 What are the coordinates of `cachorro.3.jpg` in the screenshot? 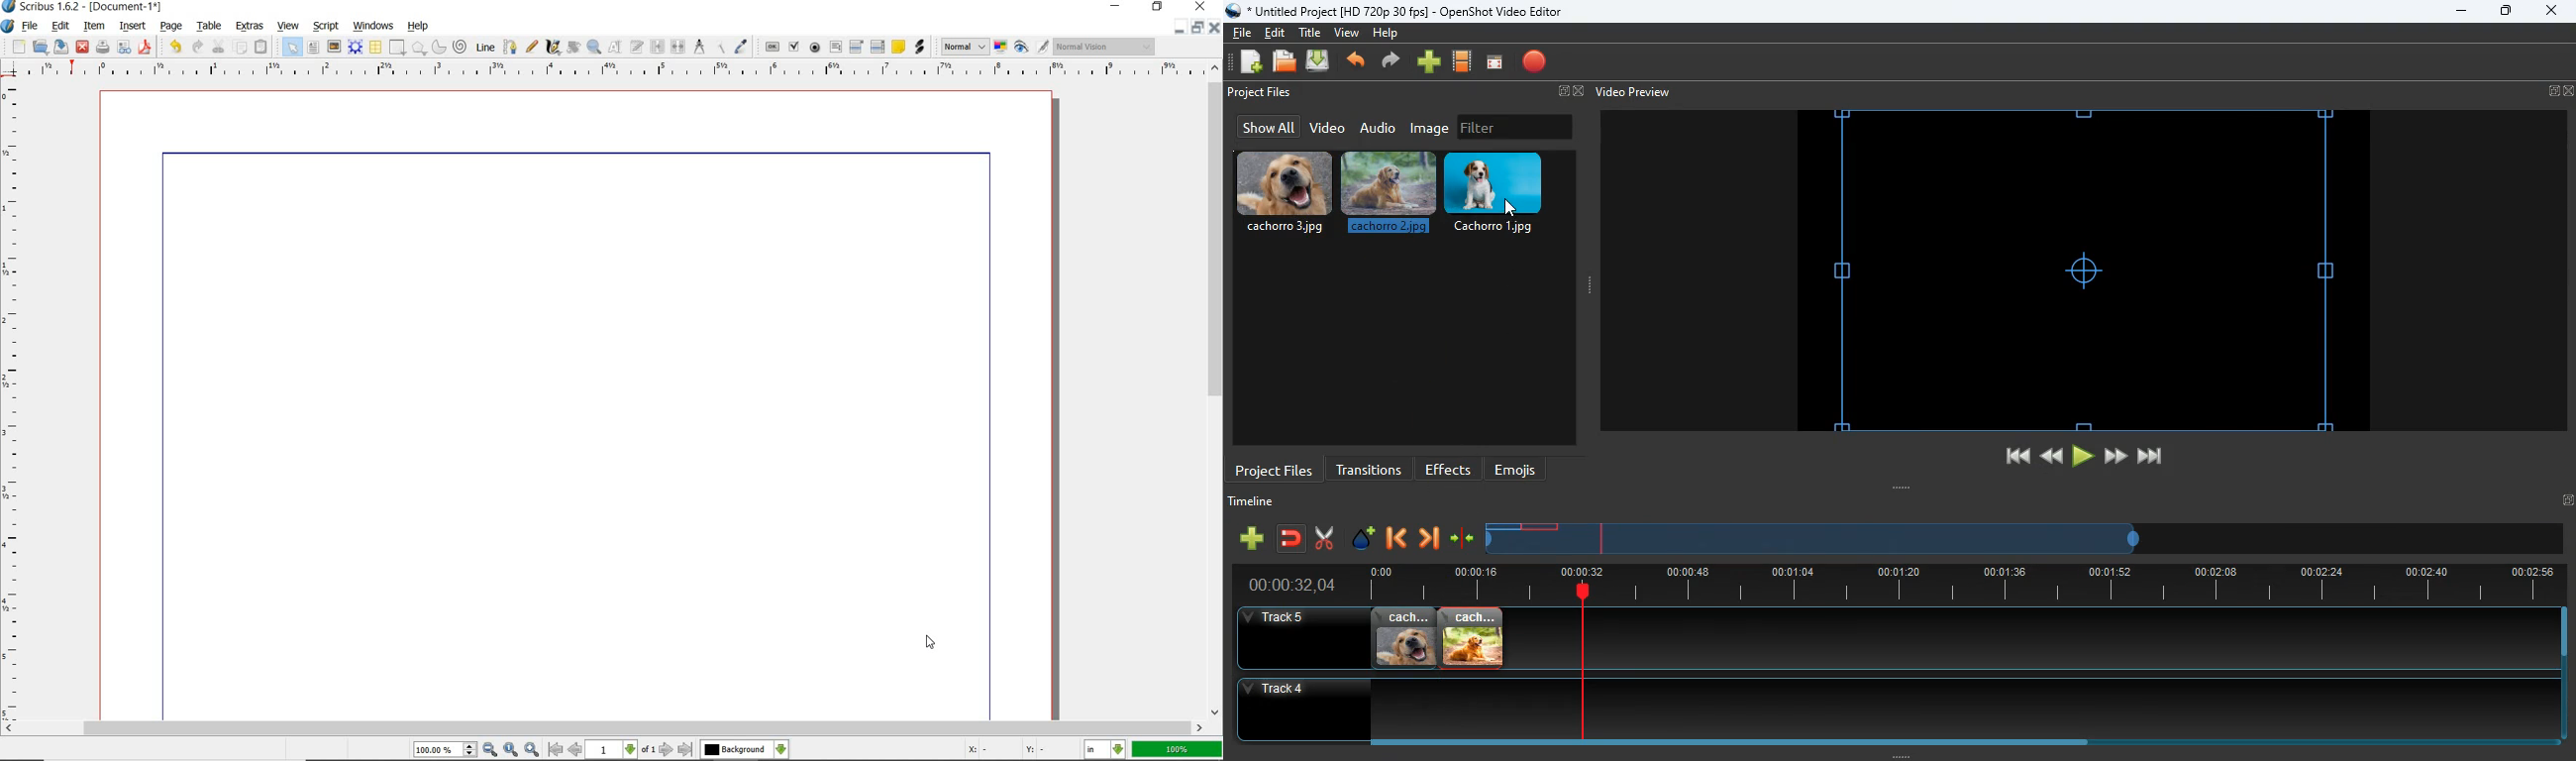 It's located at (1285, 193).